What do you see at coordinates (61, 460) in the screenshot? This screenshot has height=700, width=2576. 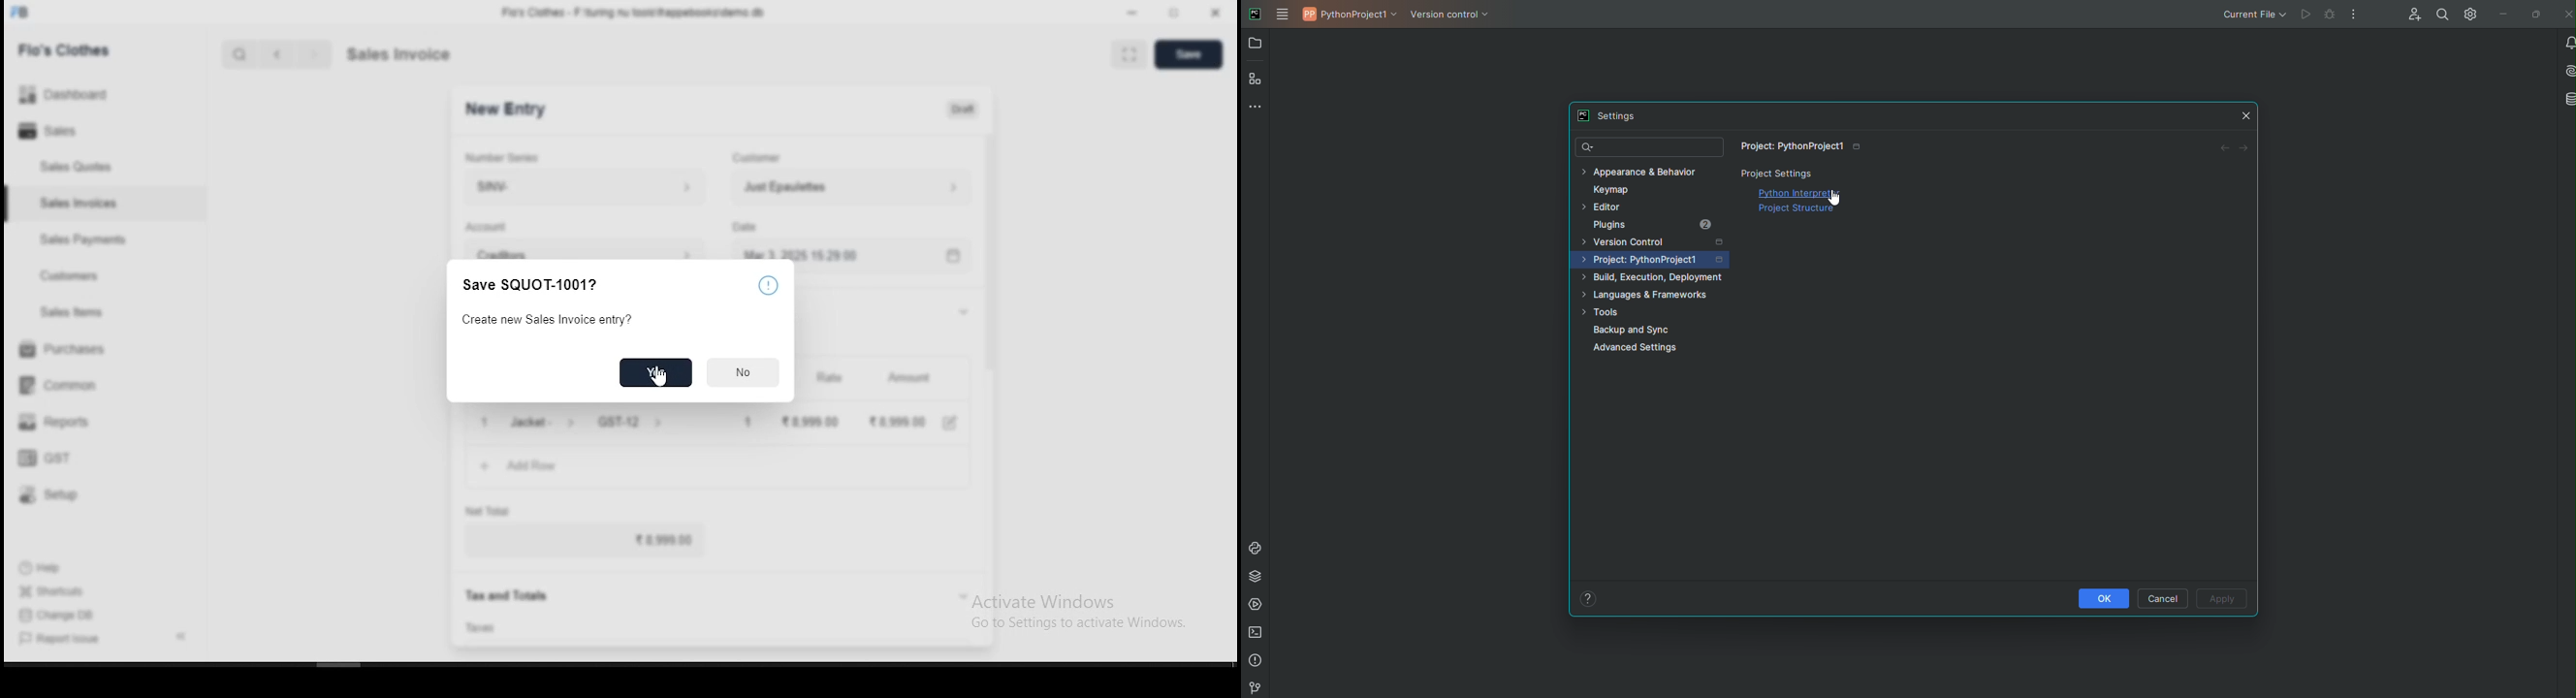 I see `GST` at bounding box center [61, 460].